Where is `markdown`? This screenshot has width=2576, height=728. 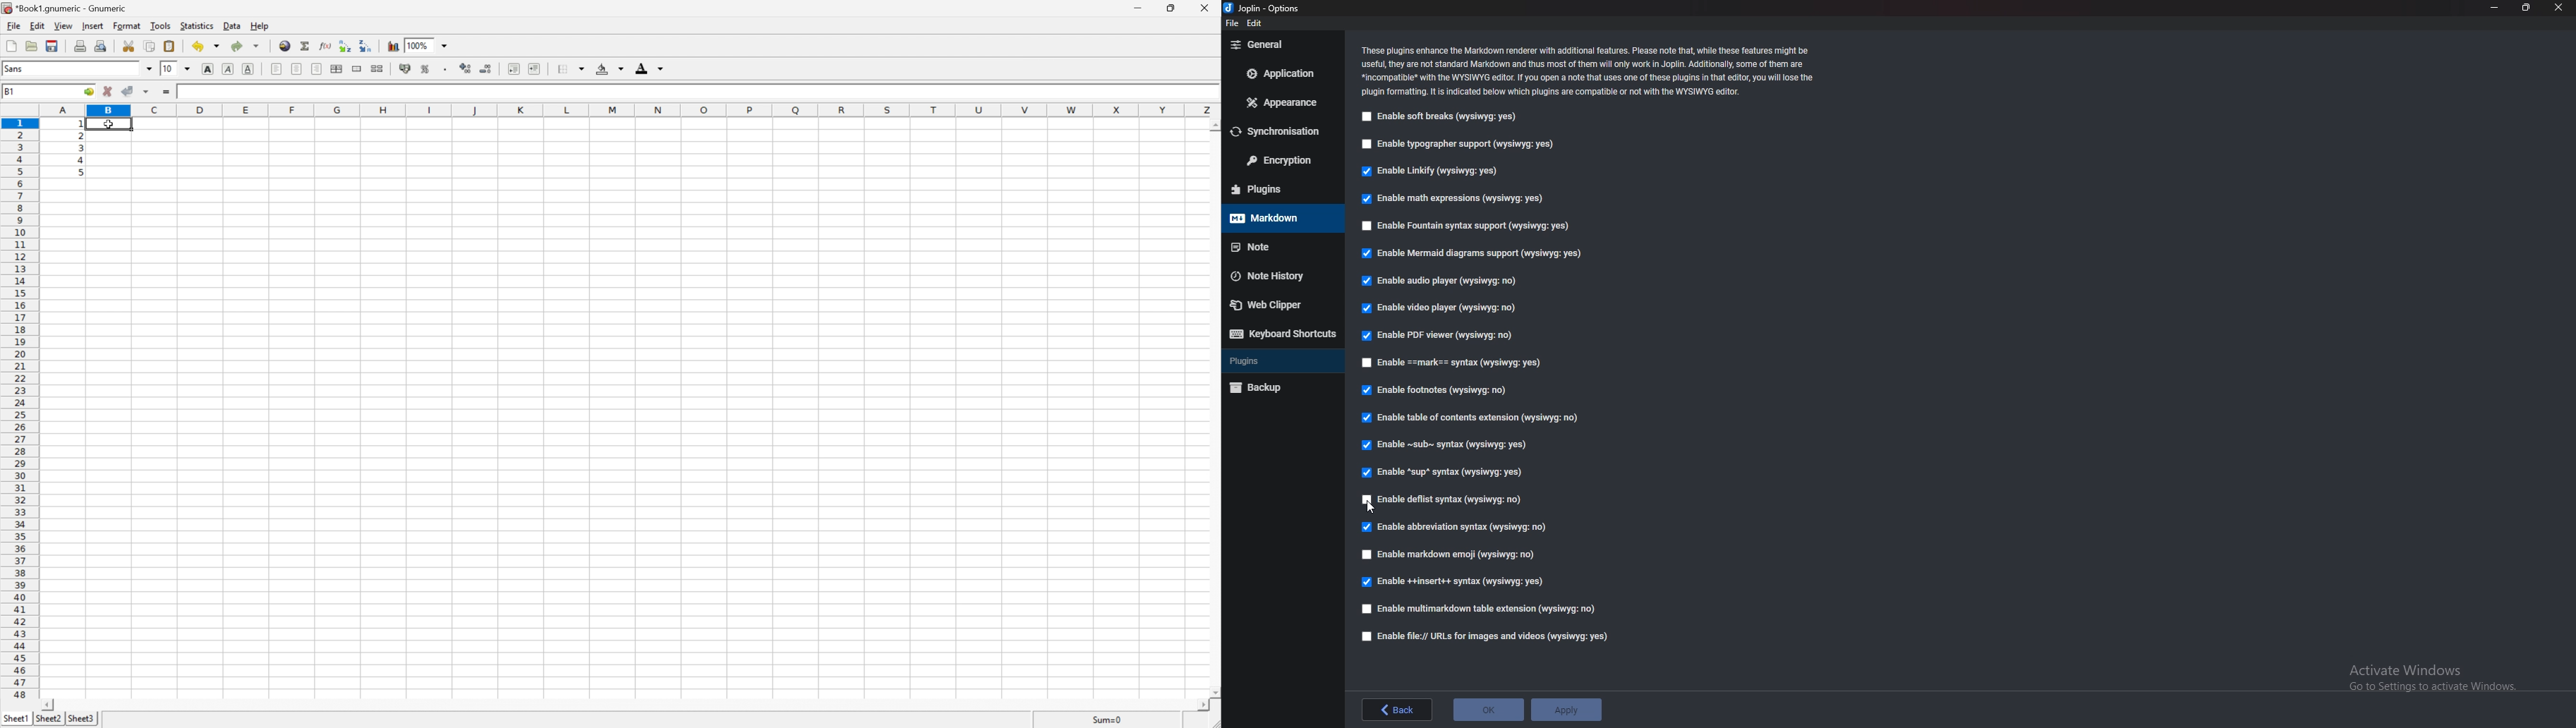 markdown is located at coordinates (1278, 218).